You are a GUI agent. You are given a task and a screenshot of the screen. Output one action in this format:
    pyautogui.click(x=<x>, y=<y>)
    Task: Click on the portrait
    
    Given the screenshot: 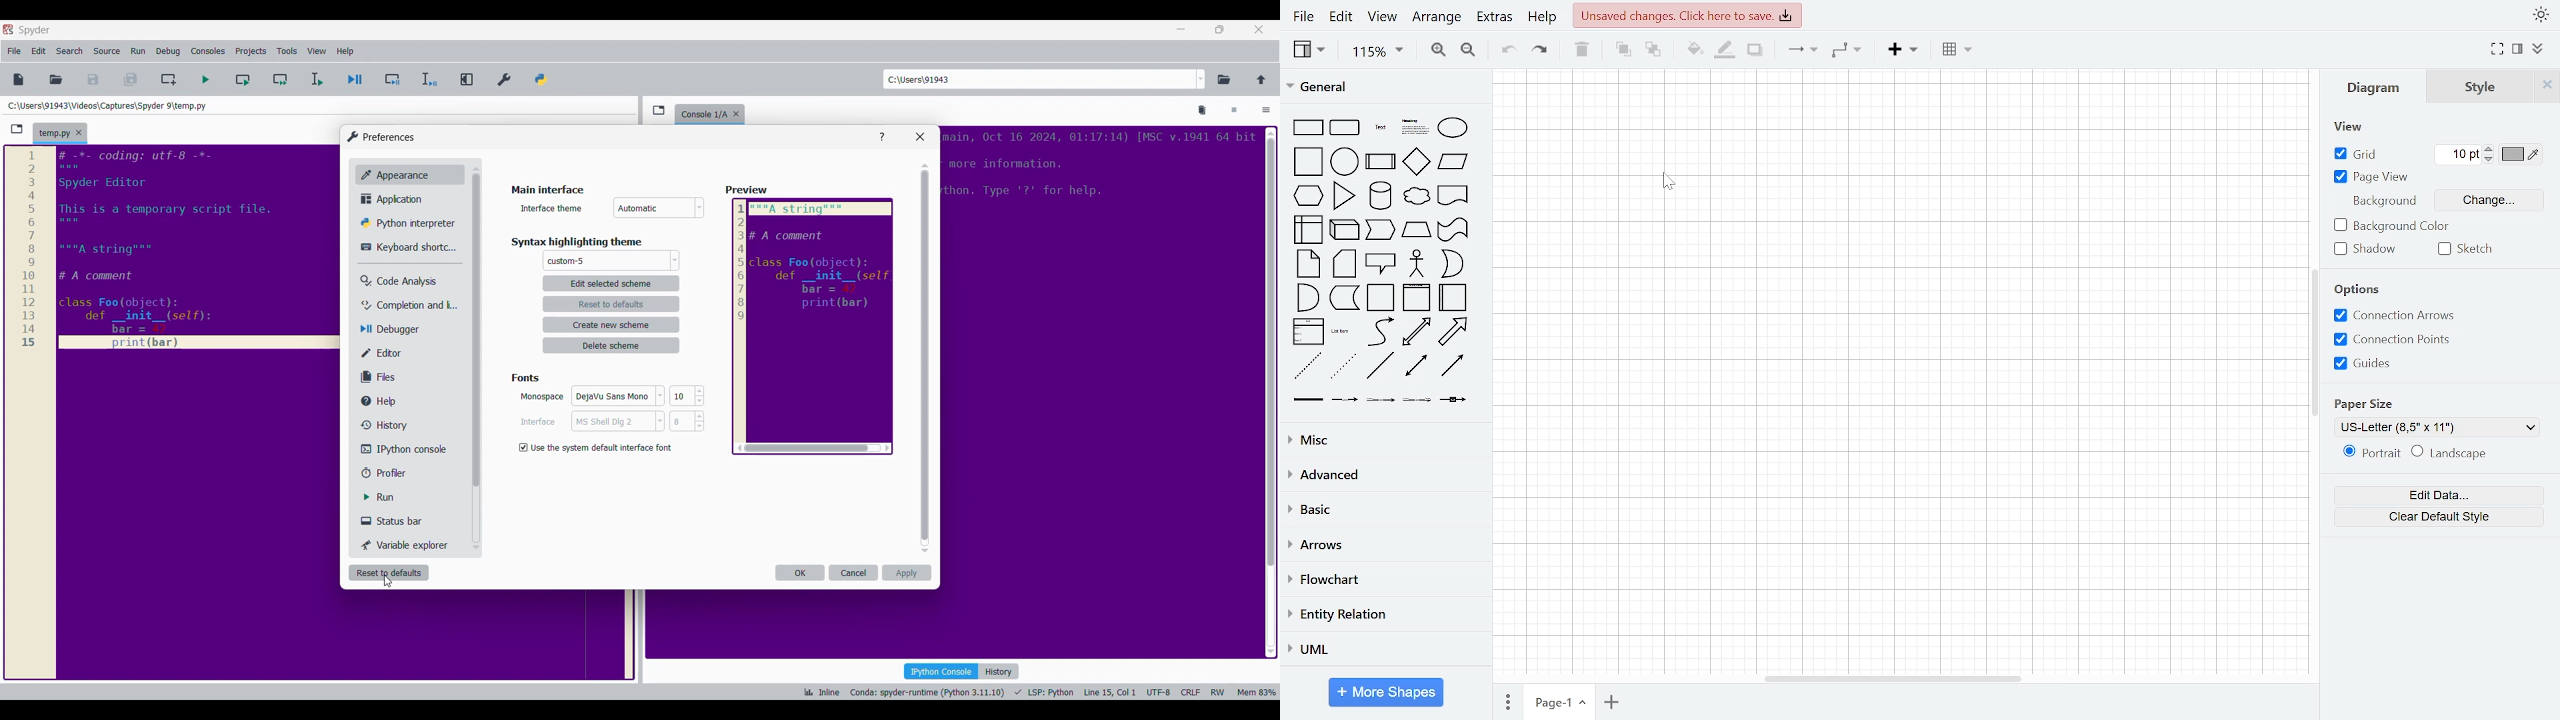 What is the action you would take?
    pyautogui.click(x=2373, y=453)
    